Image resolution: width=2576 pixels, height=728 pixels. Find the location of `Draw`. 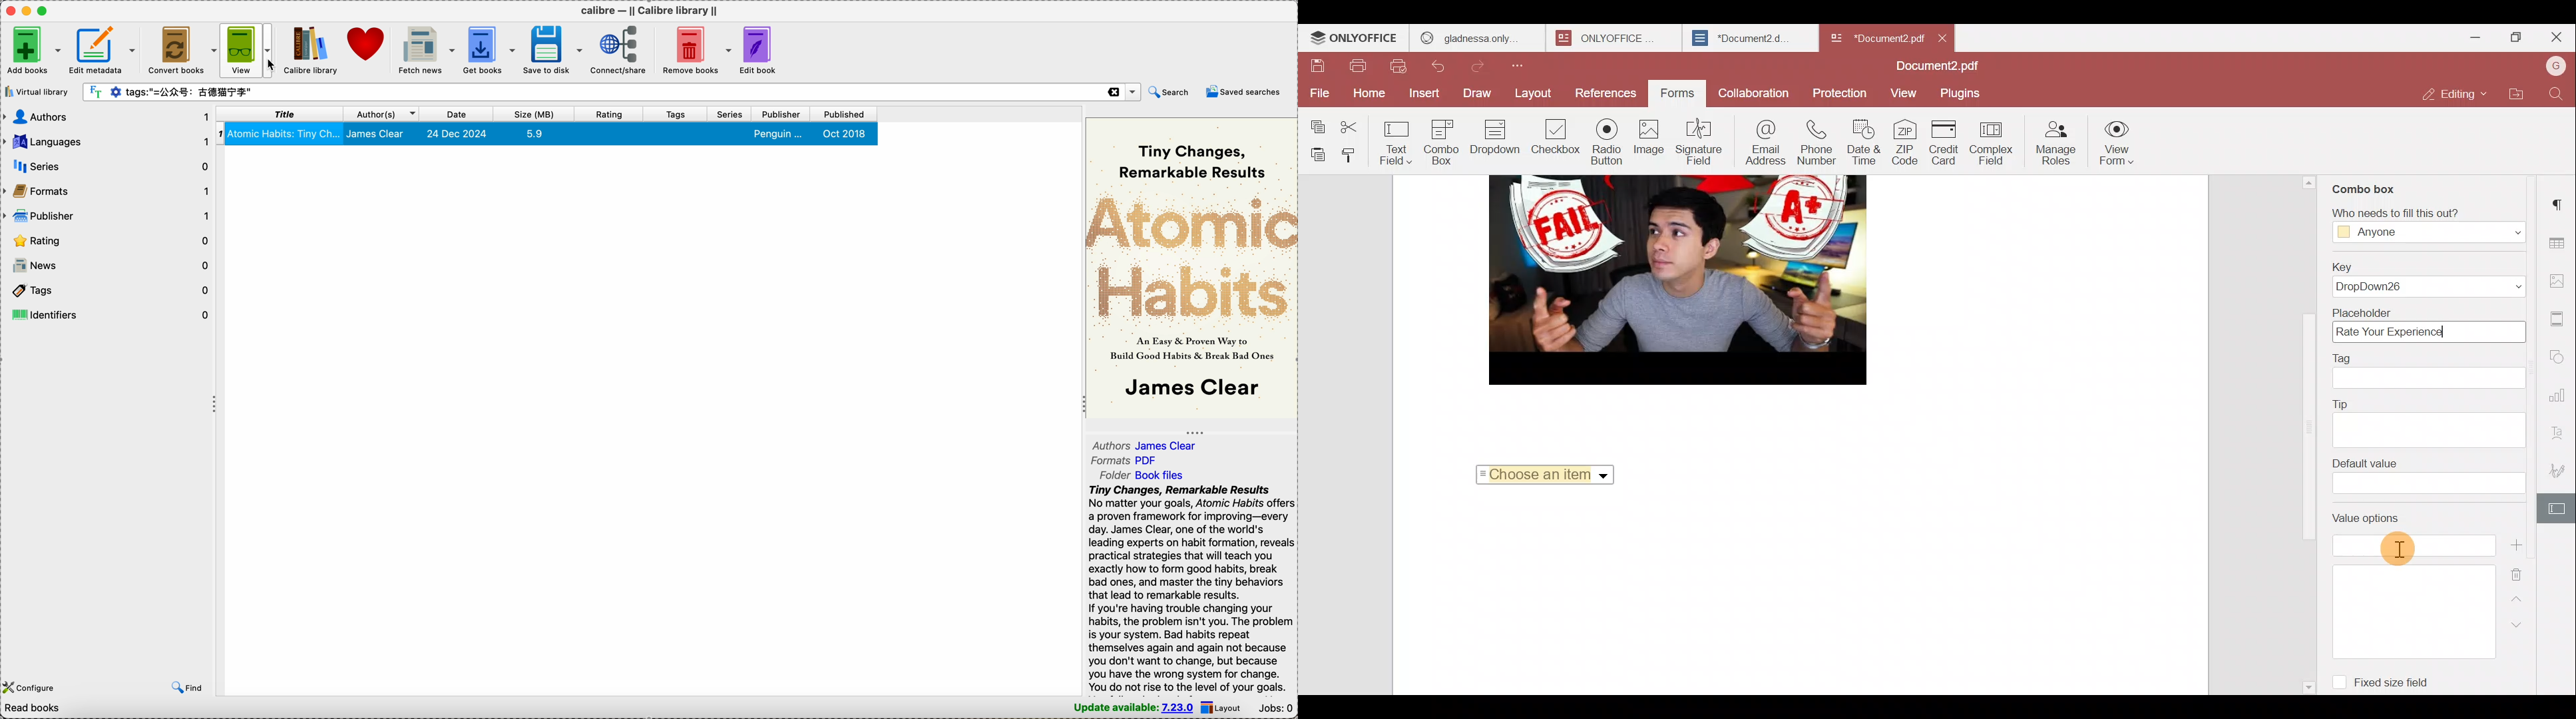

Draw is located at coordinates (1478, 94).